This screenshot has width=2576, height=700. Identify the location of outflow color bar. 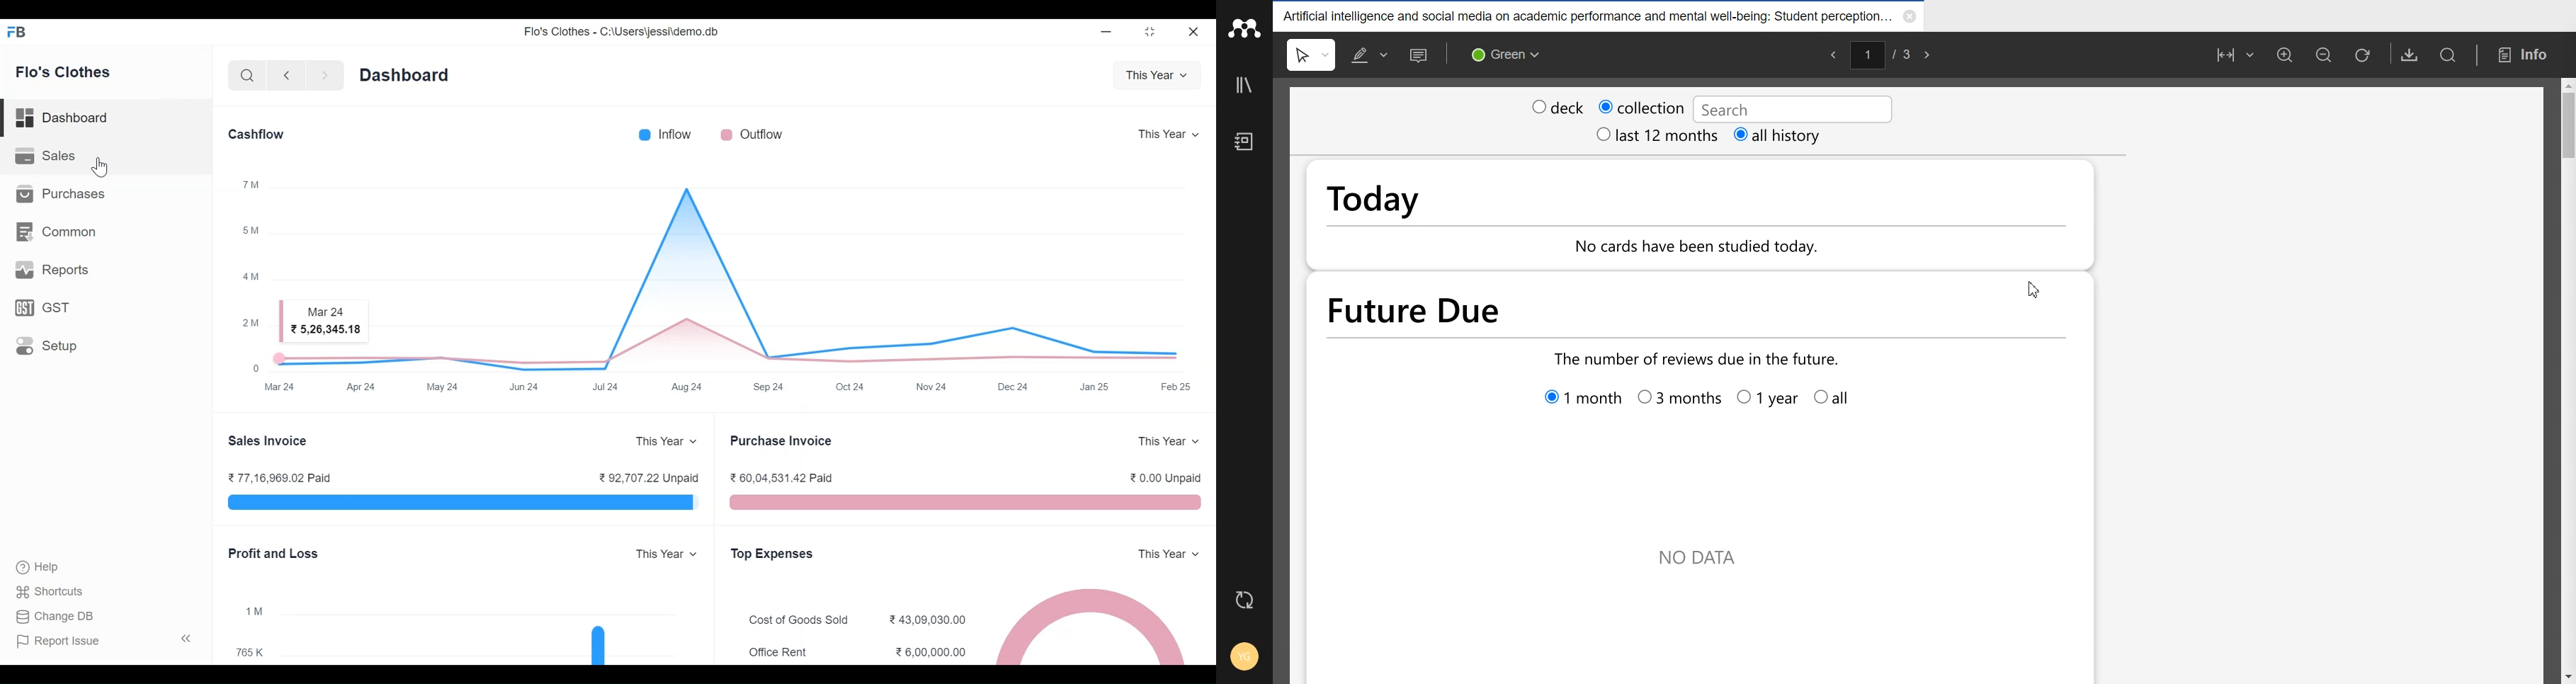
(727, 134).